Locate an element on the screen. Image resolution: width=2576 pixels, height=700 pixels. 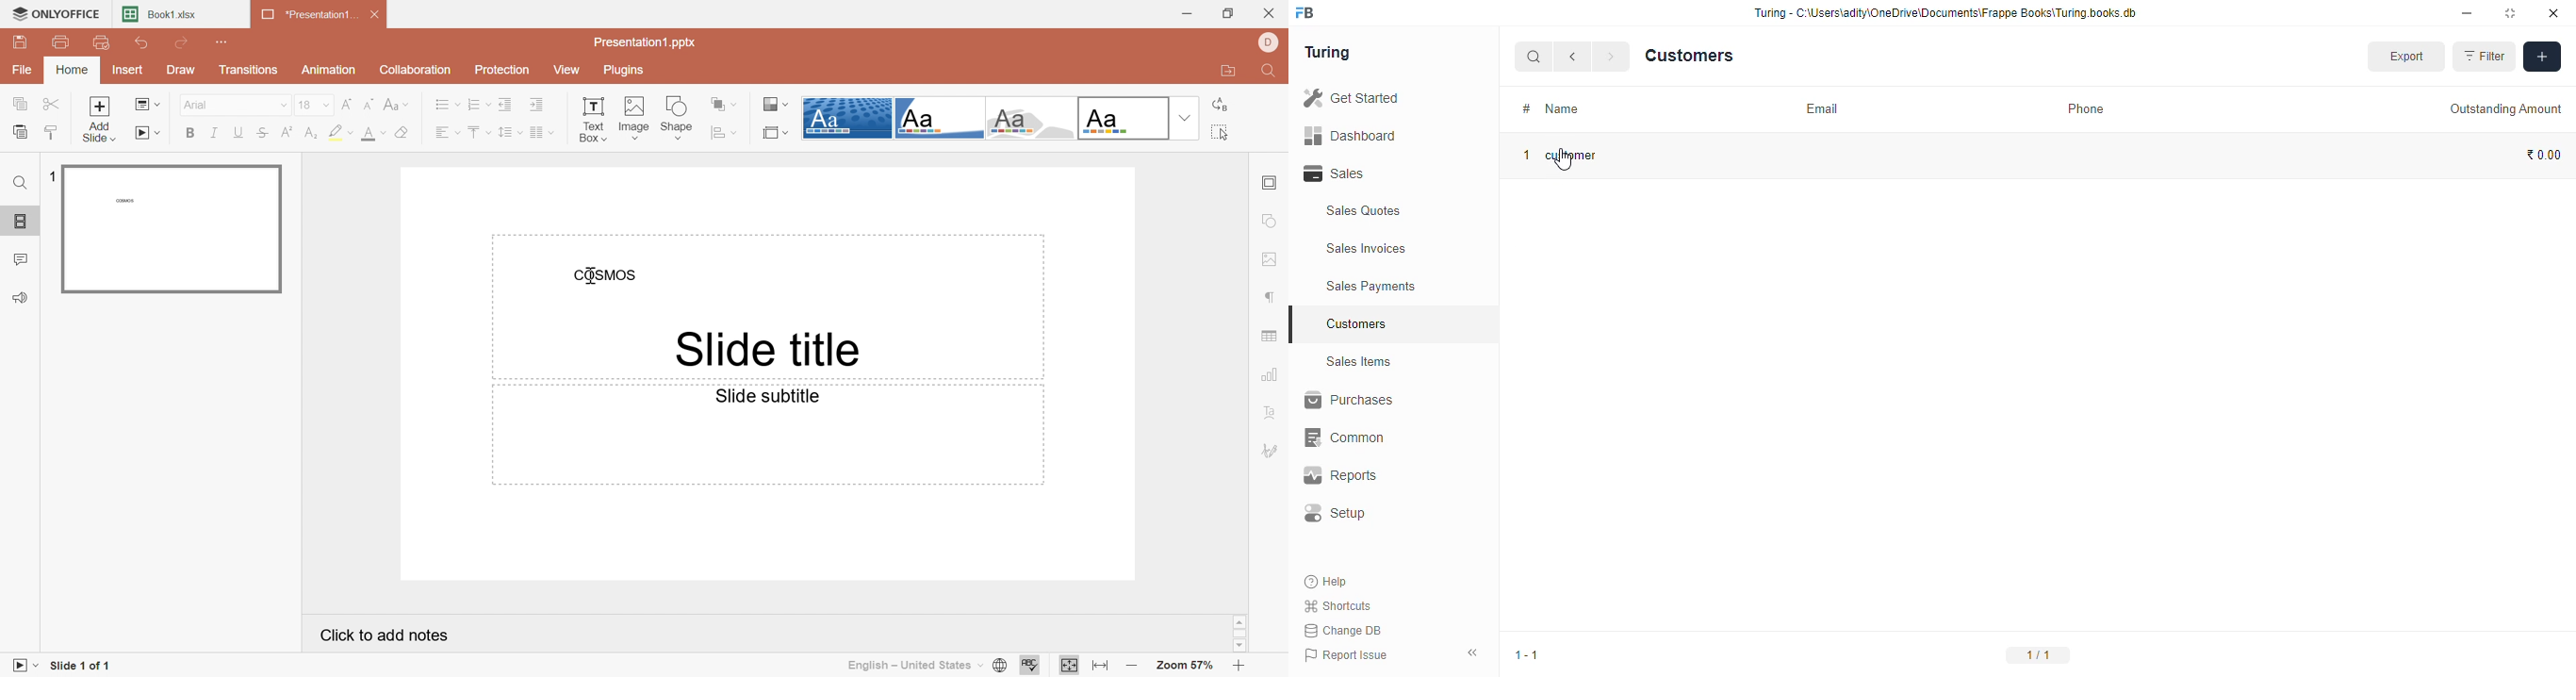
Minimize is located at coordinates (1188, 15).